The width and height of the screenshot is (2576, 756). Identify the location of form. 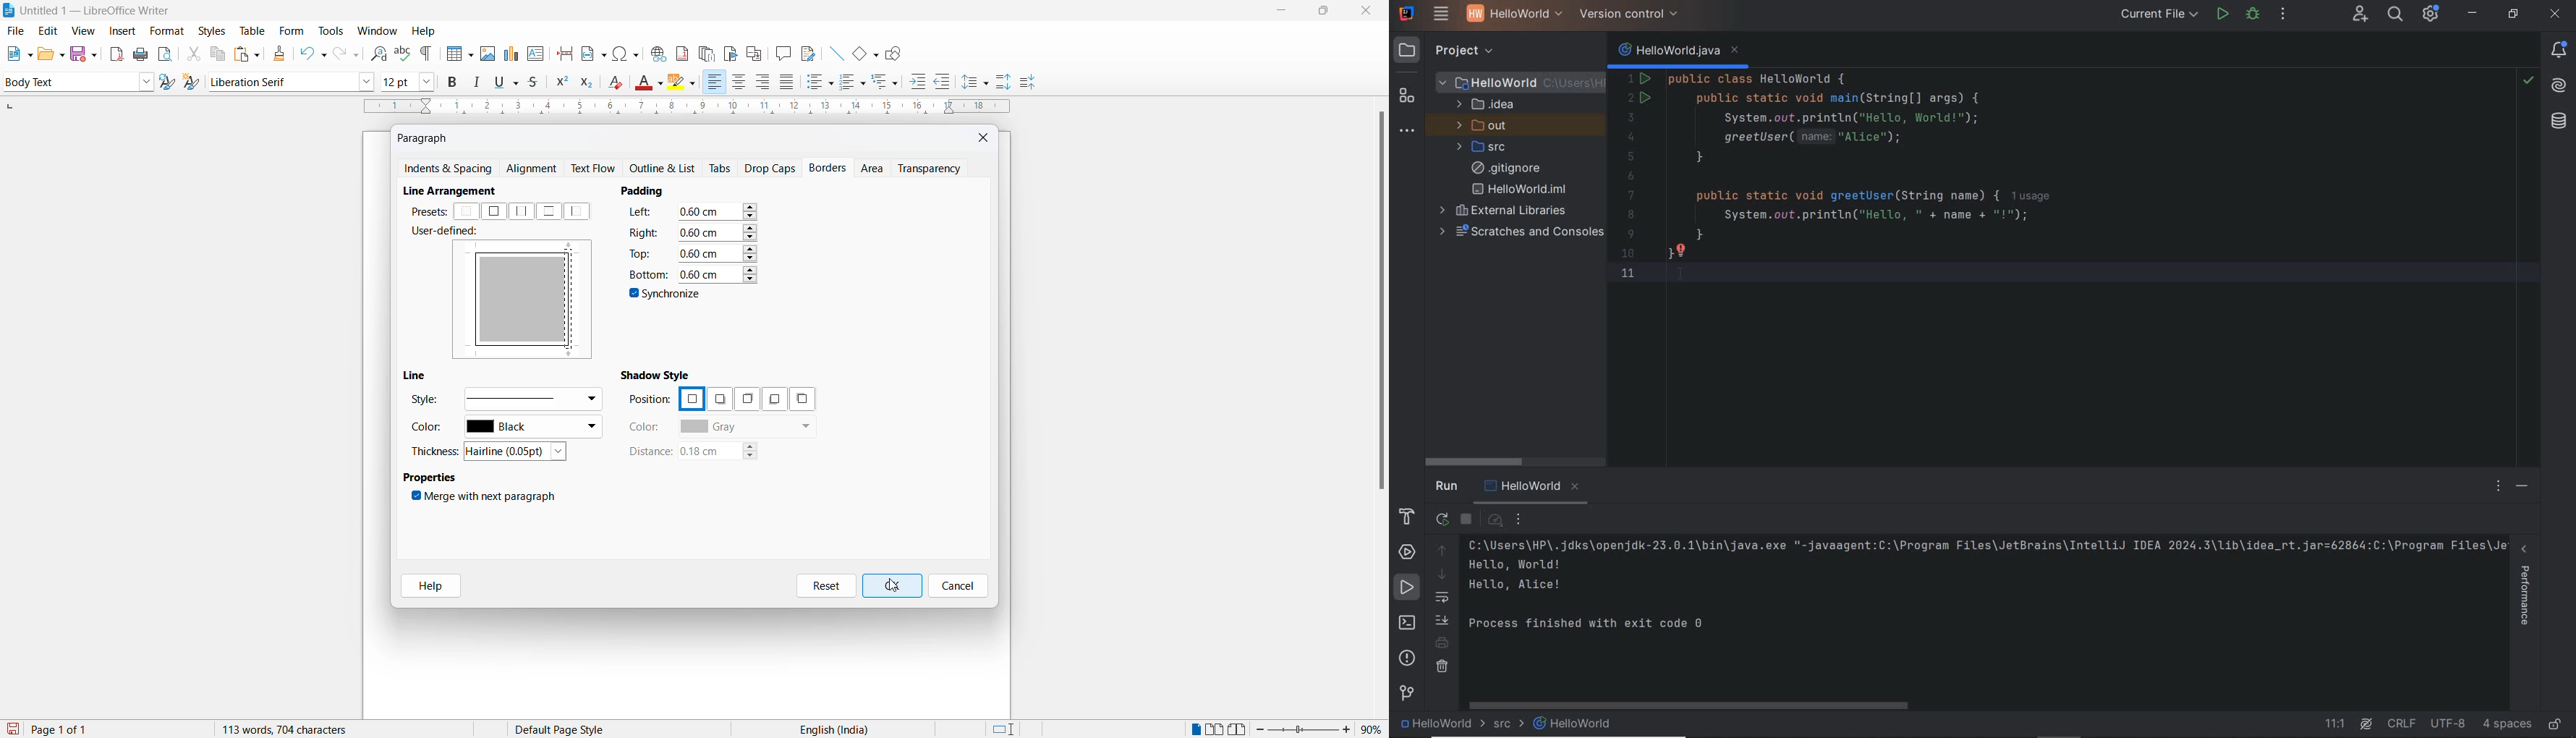
(292, 30).